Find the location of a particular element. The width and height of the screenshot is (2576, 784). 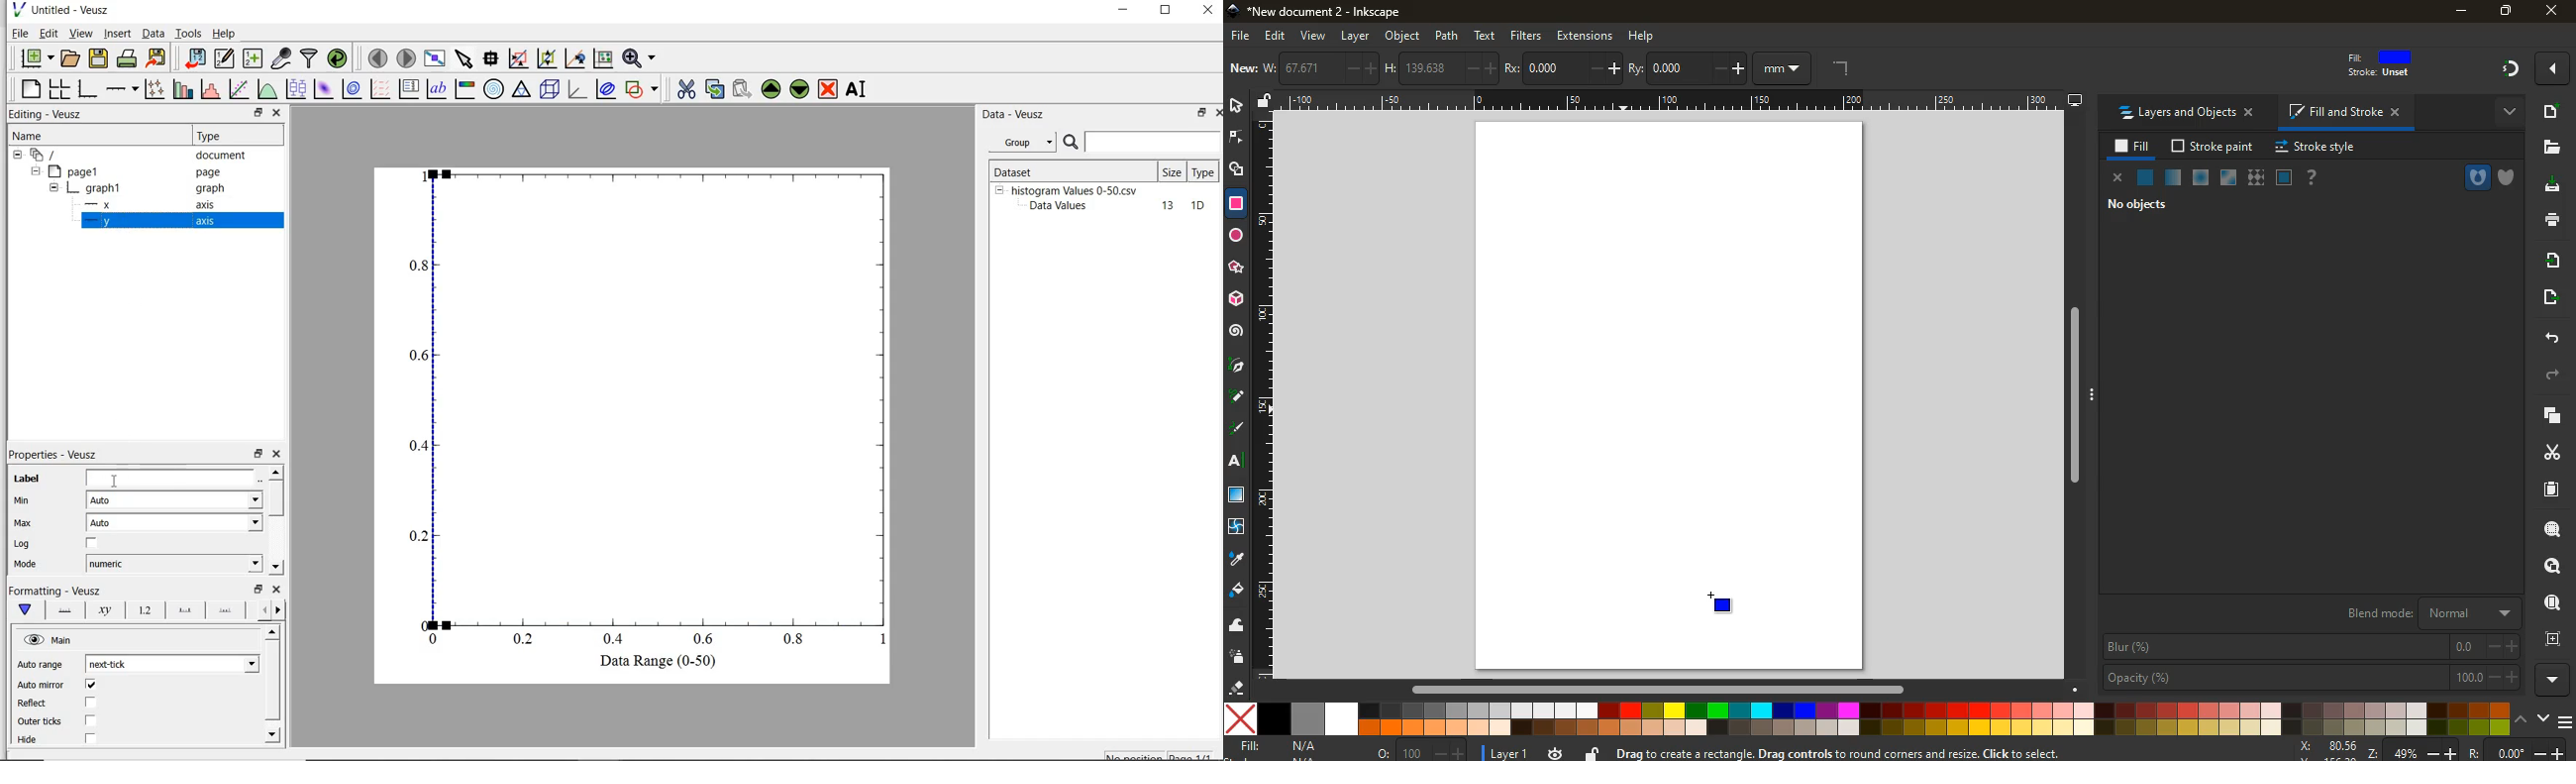

layers is located at coordinates (2552, 416).